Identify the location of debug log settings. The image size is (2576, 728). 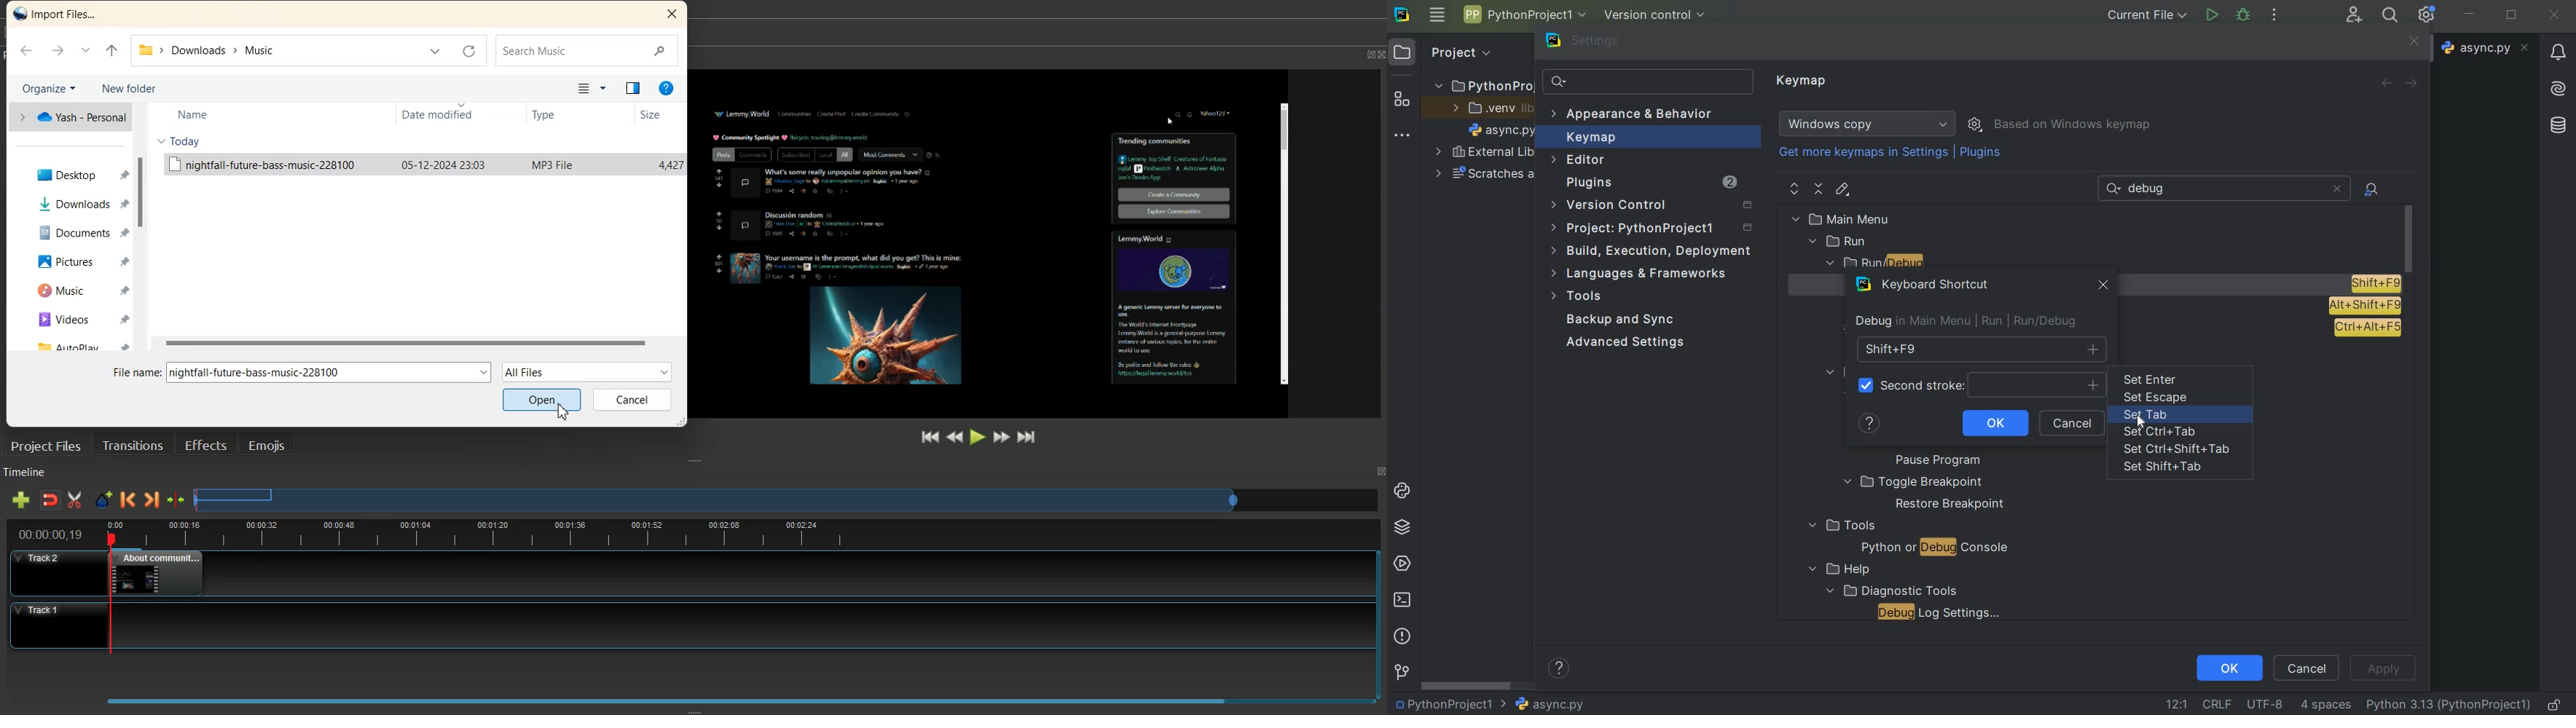
(1943, 612).